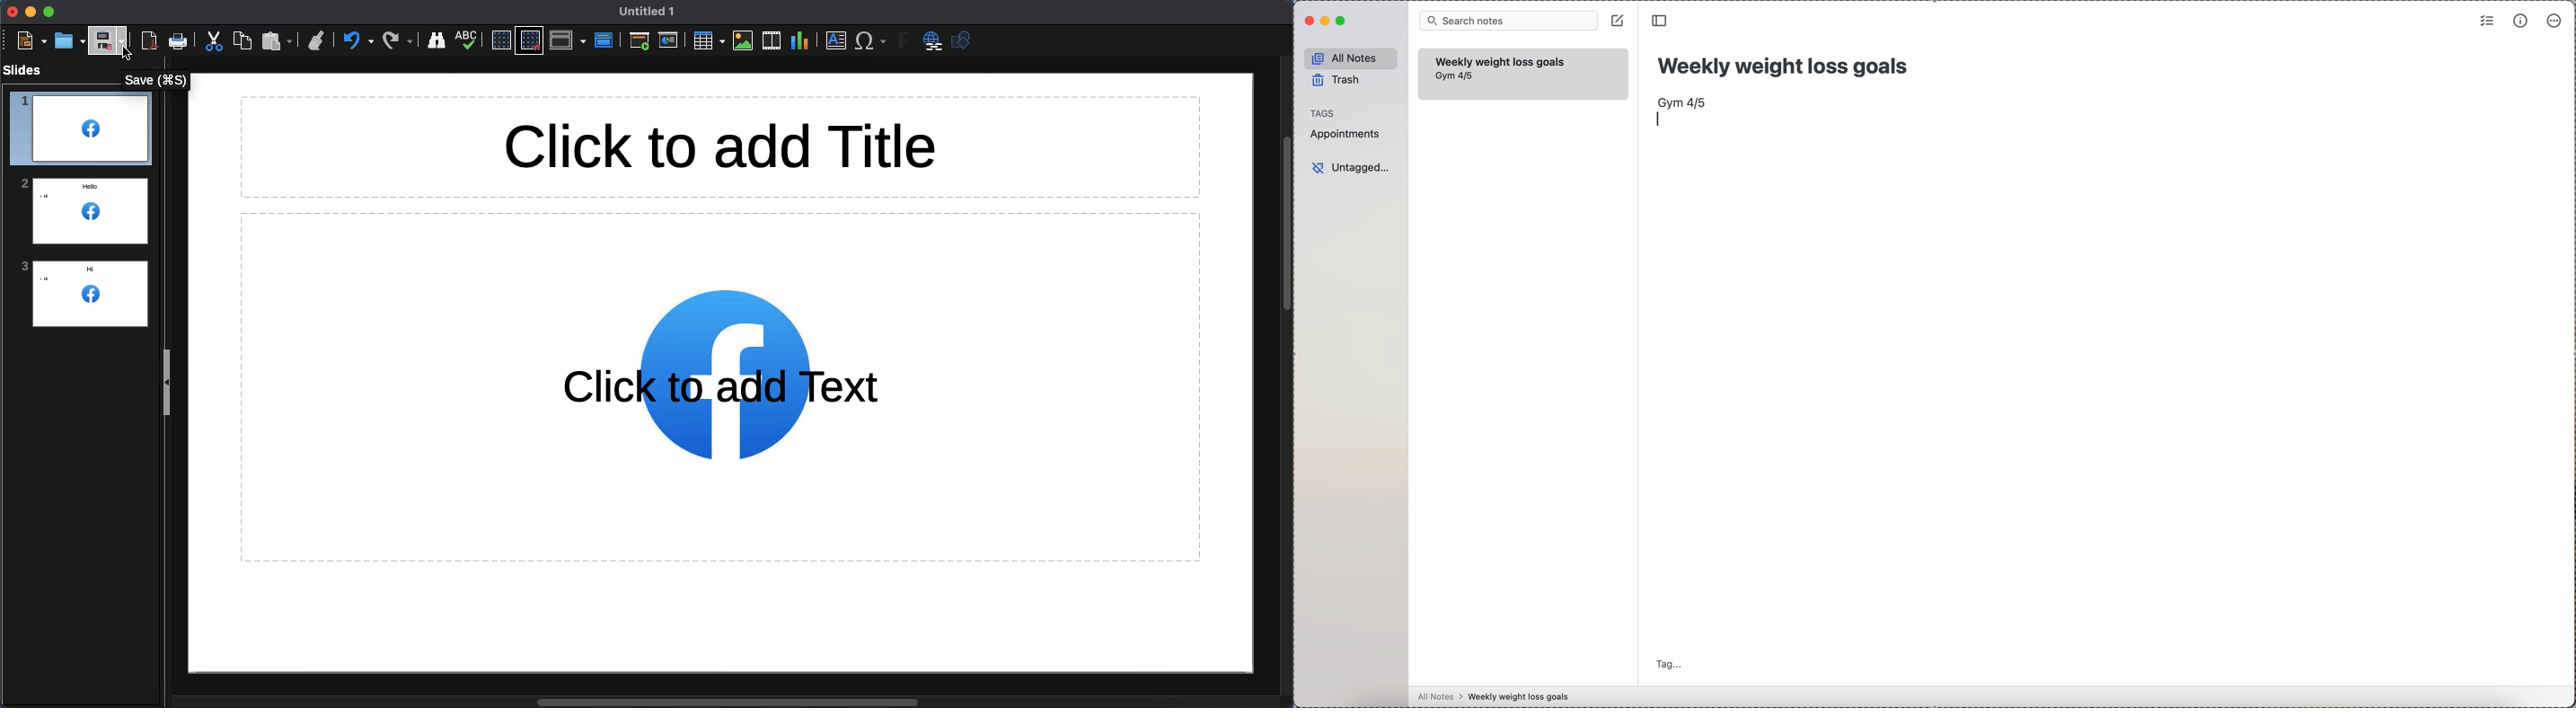 This screenshot has width=2576, height=728. I want to click on trash, so click(1336, 80).